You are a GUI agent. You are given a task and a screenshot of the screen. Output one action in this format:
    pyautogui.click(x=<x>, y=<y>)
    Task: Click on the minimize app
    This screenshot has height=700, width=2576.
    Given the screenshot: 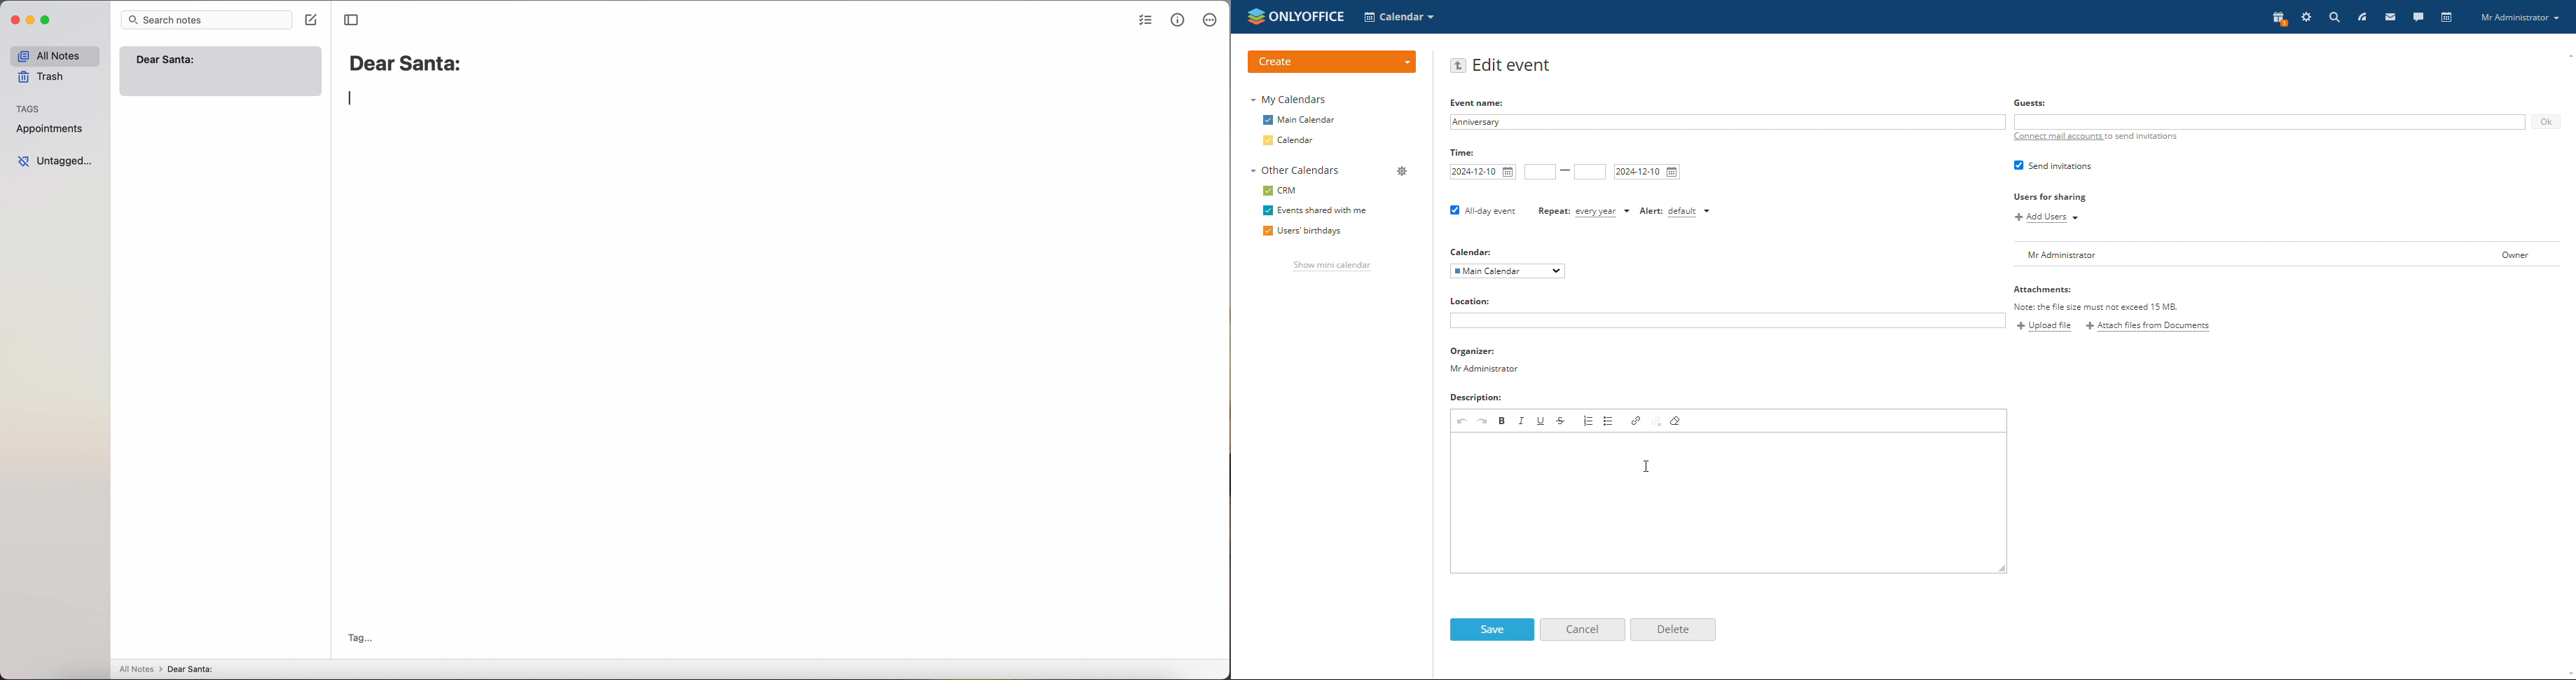 What is the action you would take?
    pyautogui.click(x=32, y=21)
    